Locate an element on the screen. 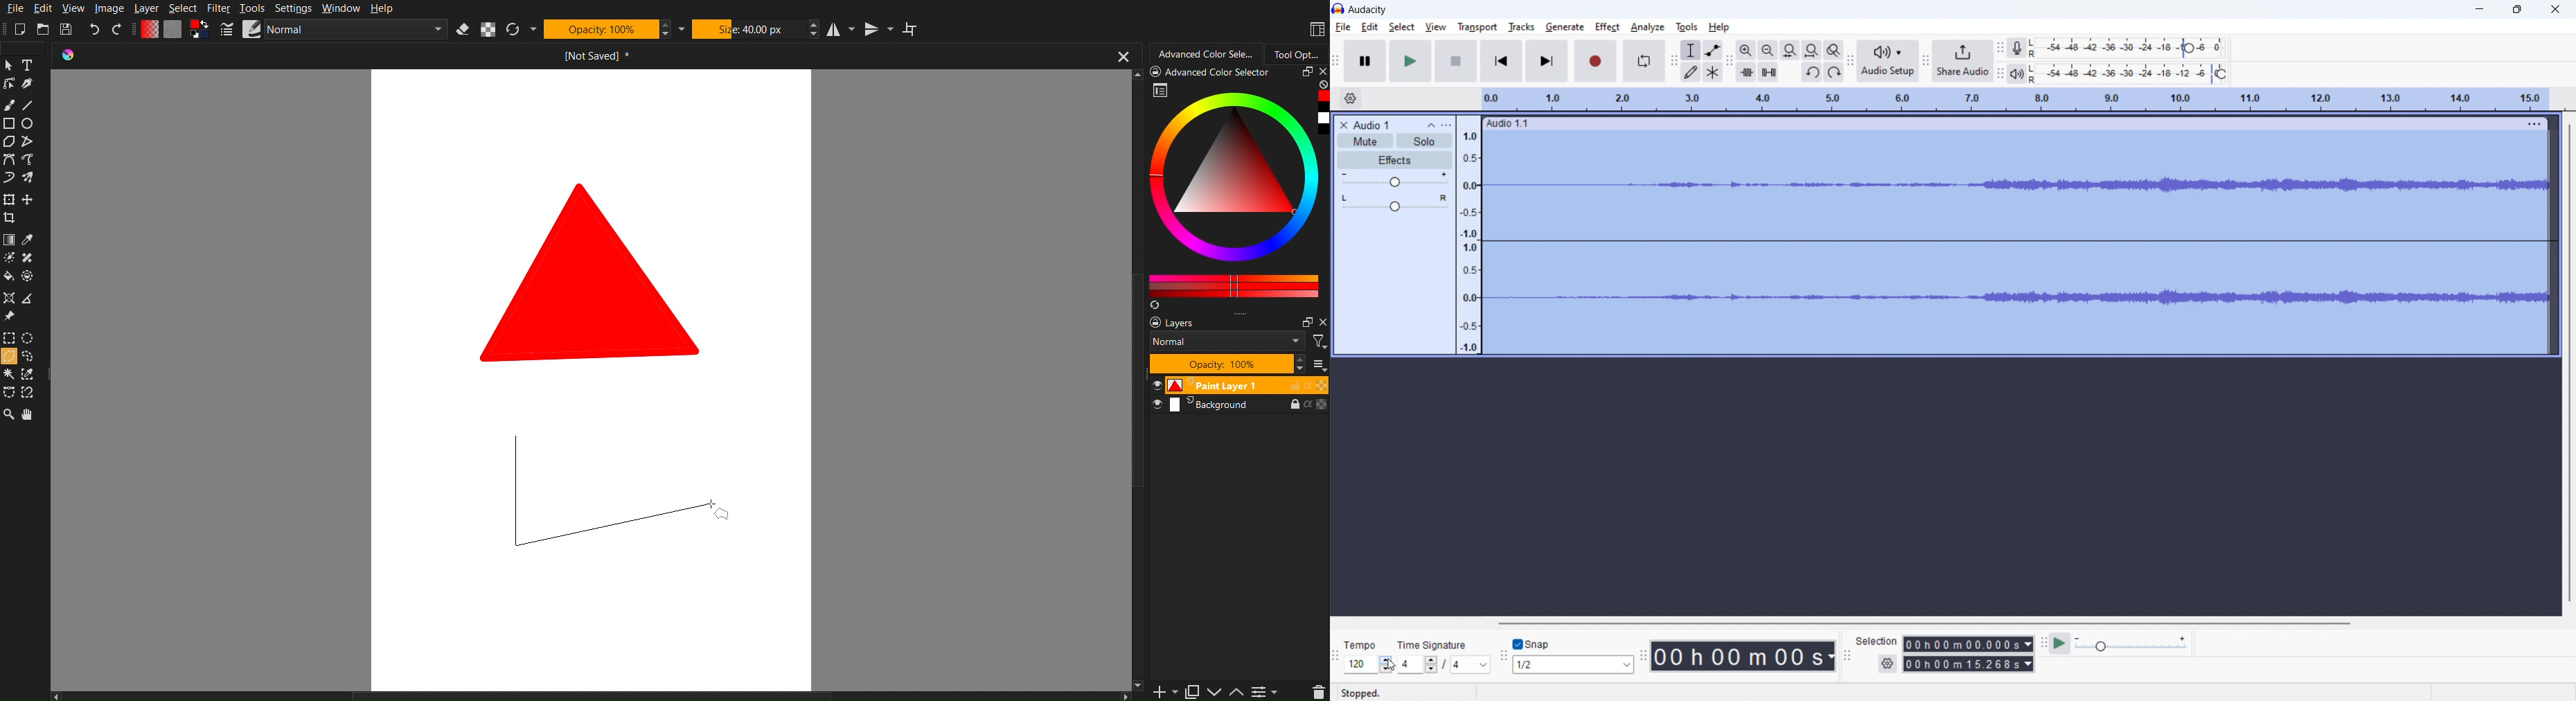 Image resolution: width=2576 pixels, height=728 pixels. fit project to width is located at coordinates (1812, 50).